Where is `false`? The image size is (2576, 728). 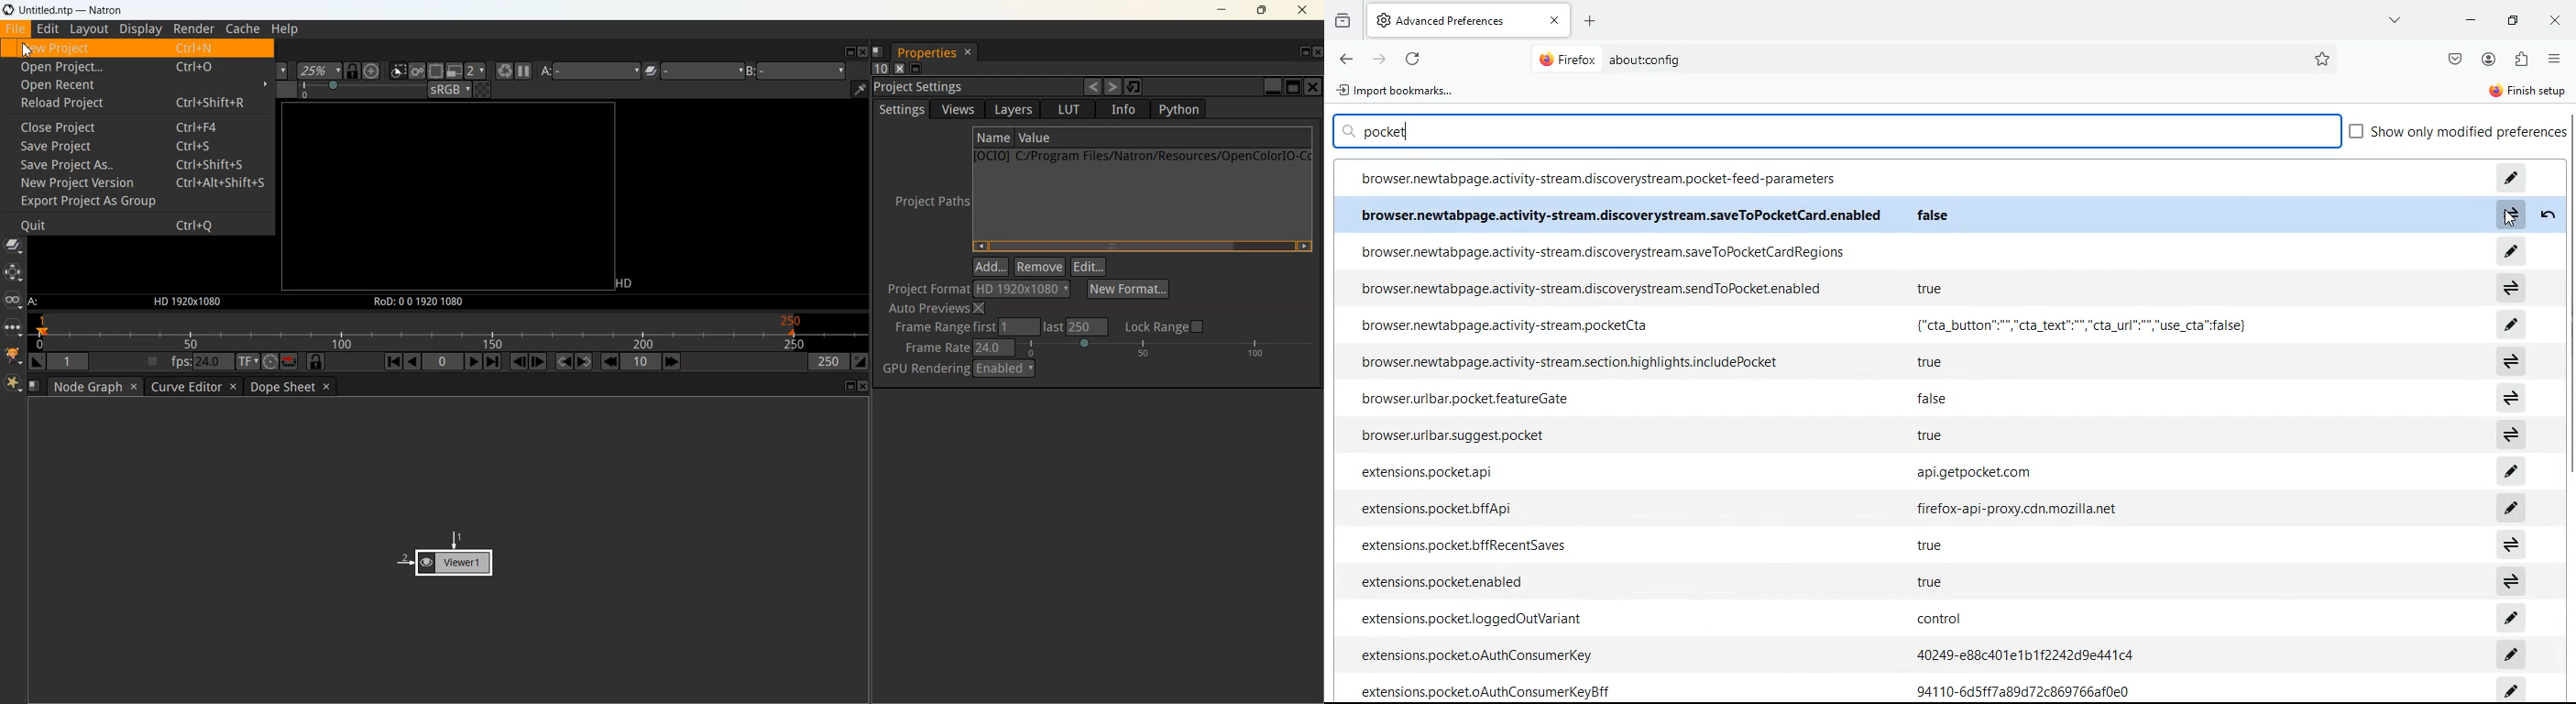
false is located at coordinates (1932, 214).